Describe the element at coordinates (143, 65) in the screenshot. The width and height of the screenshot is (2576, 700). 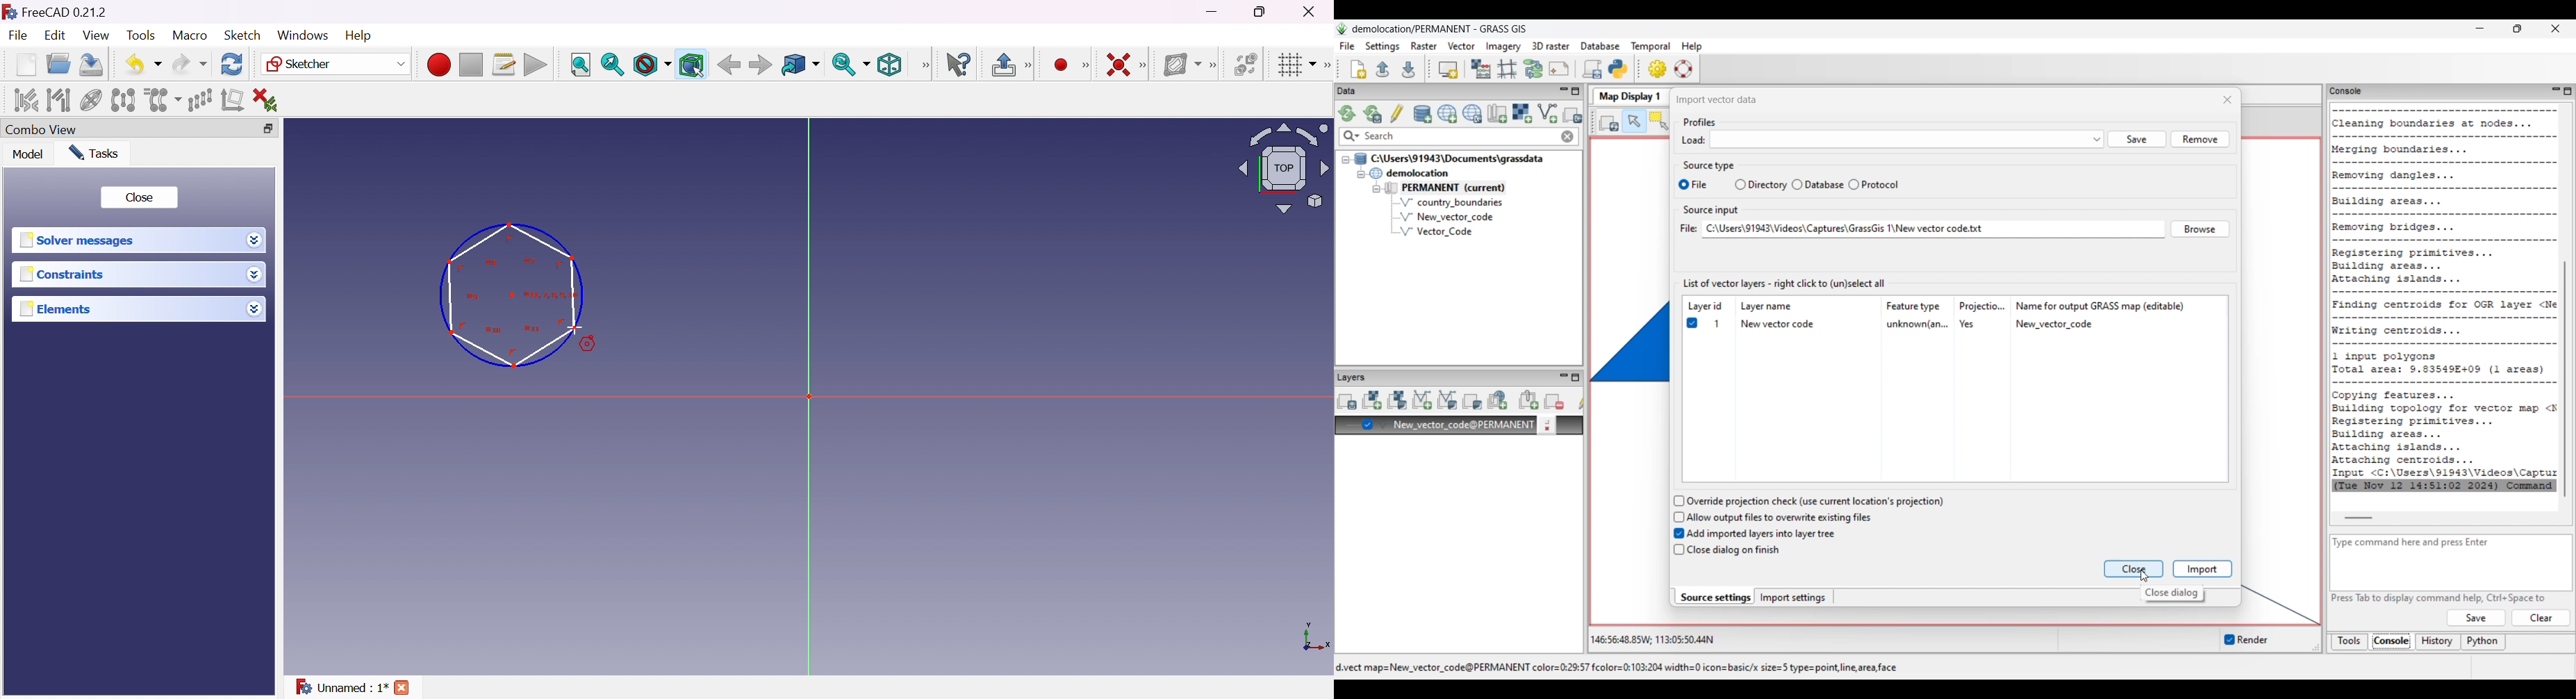
I see `Undo` at that location.